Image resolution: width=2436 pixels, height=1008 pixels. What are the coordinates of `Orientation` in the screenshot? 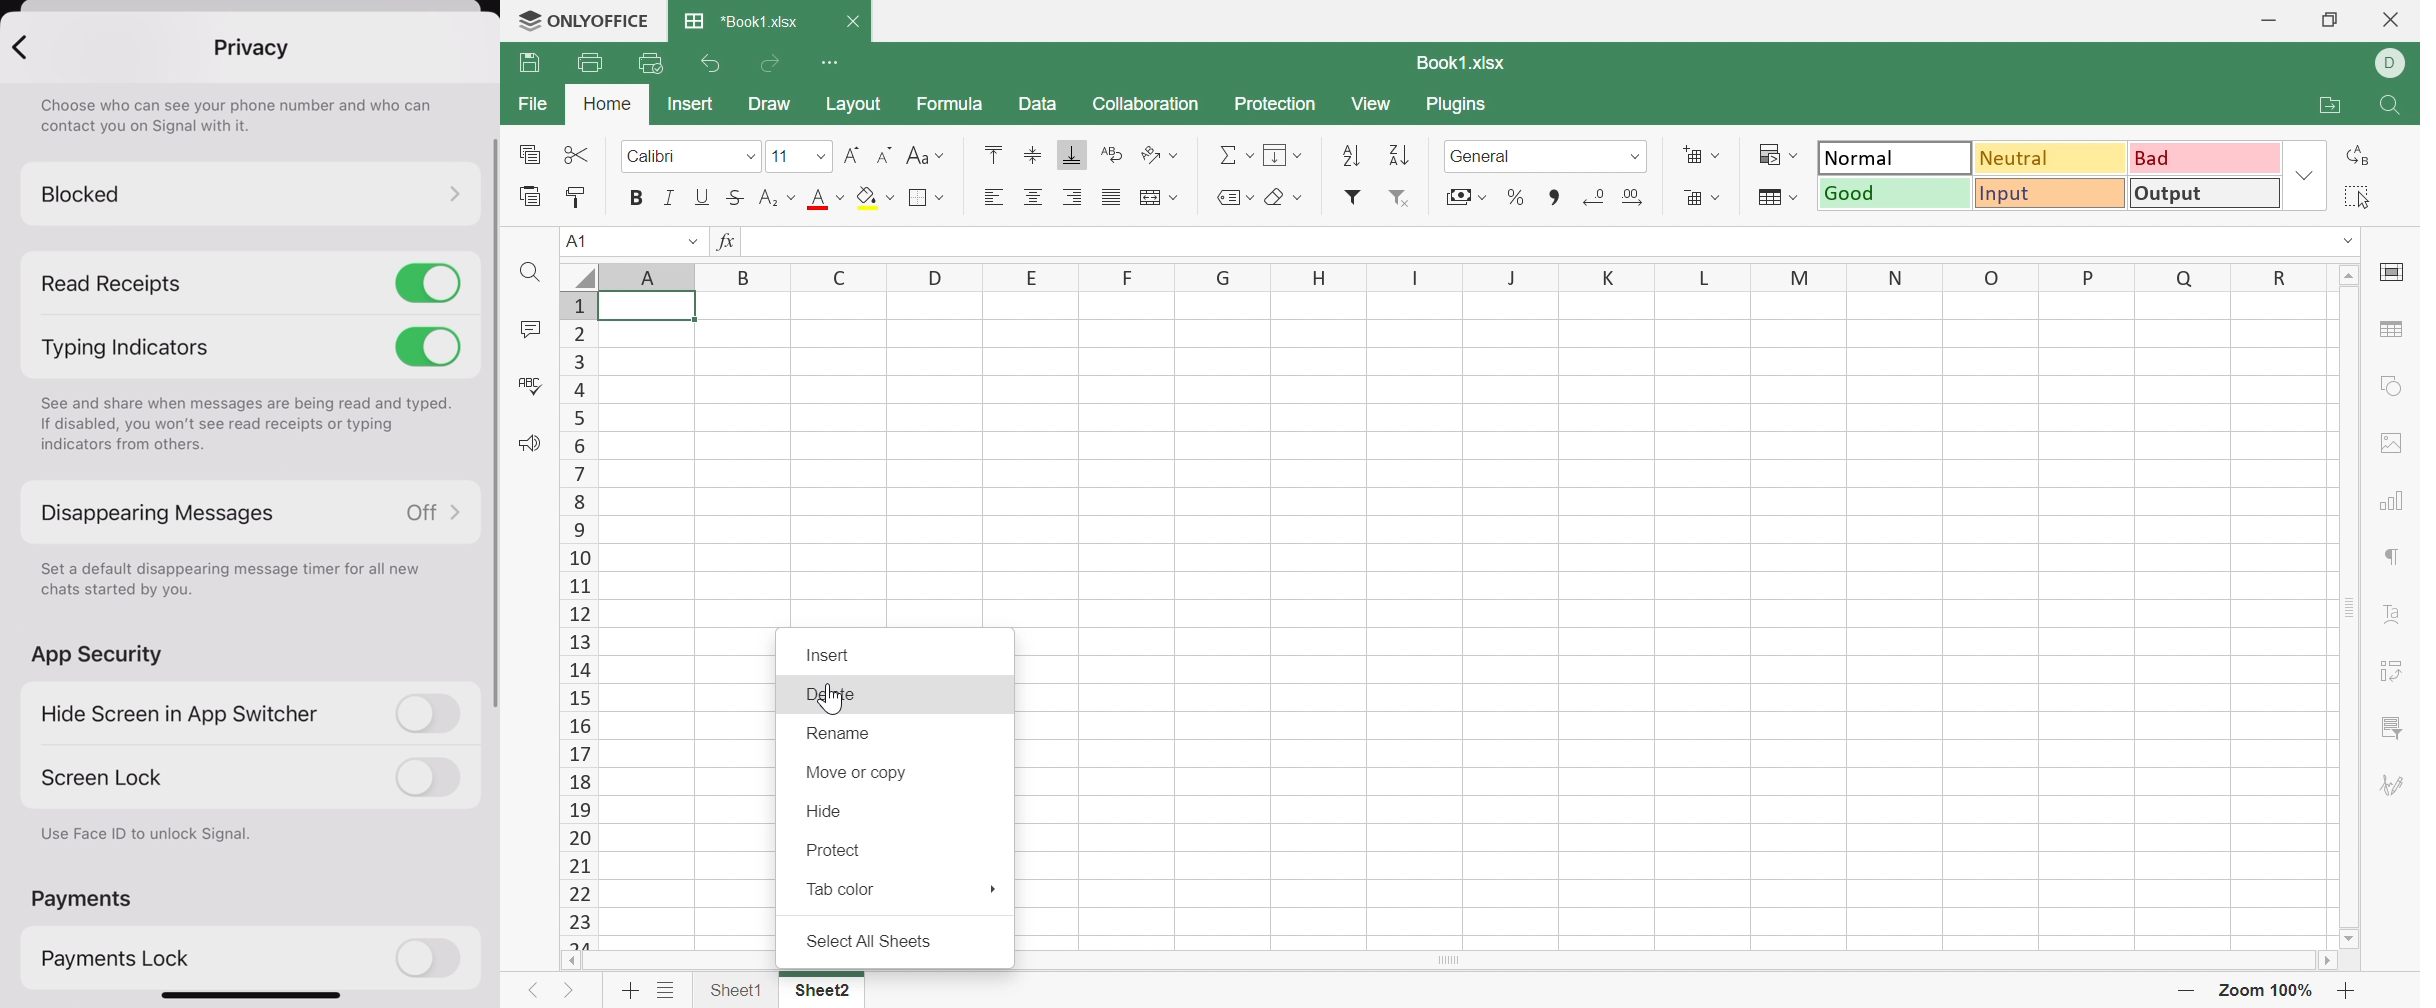 It's located at (1148, 153).